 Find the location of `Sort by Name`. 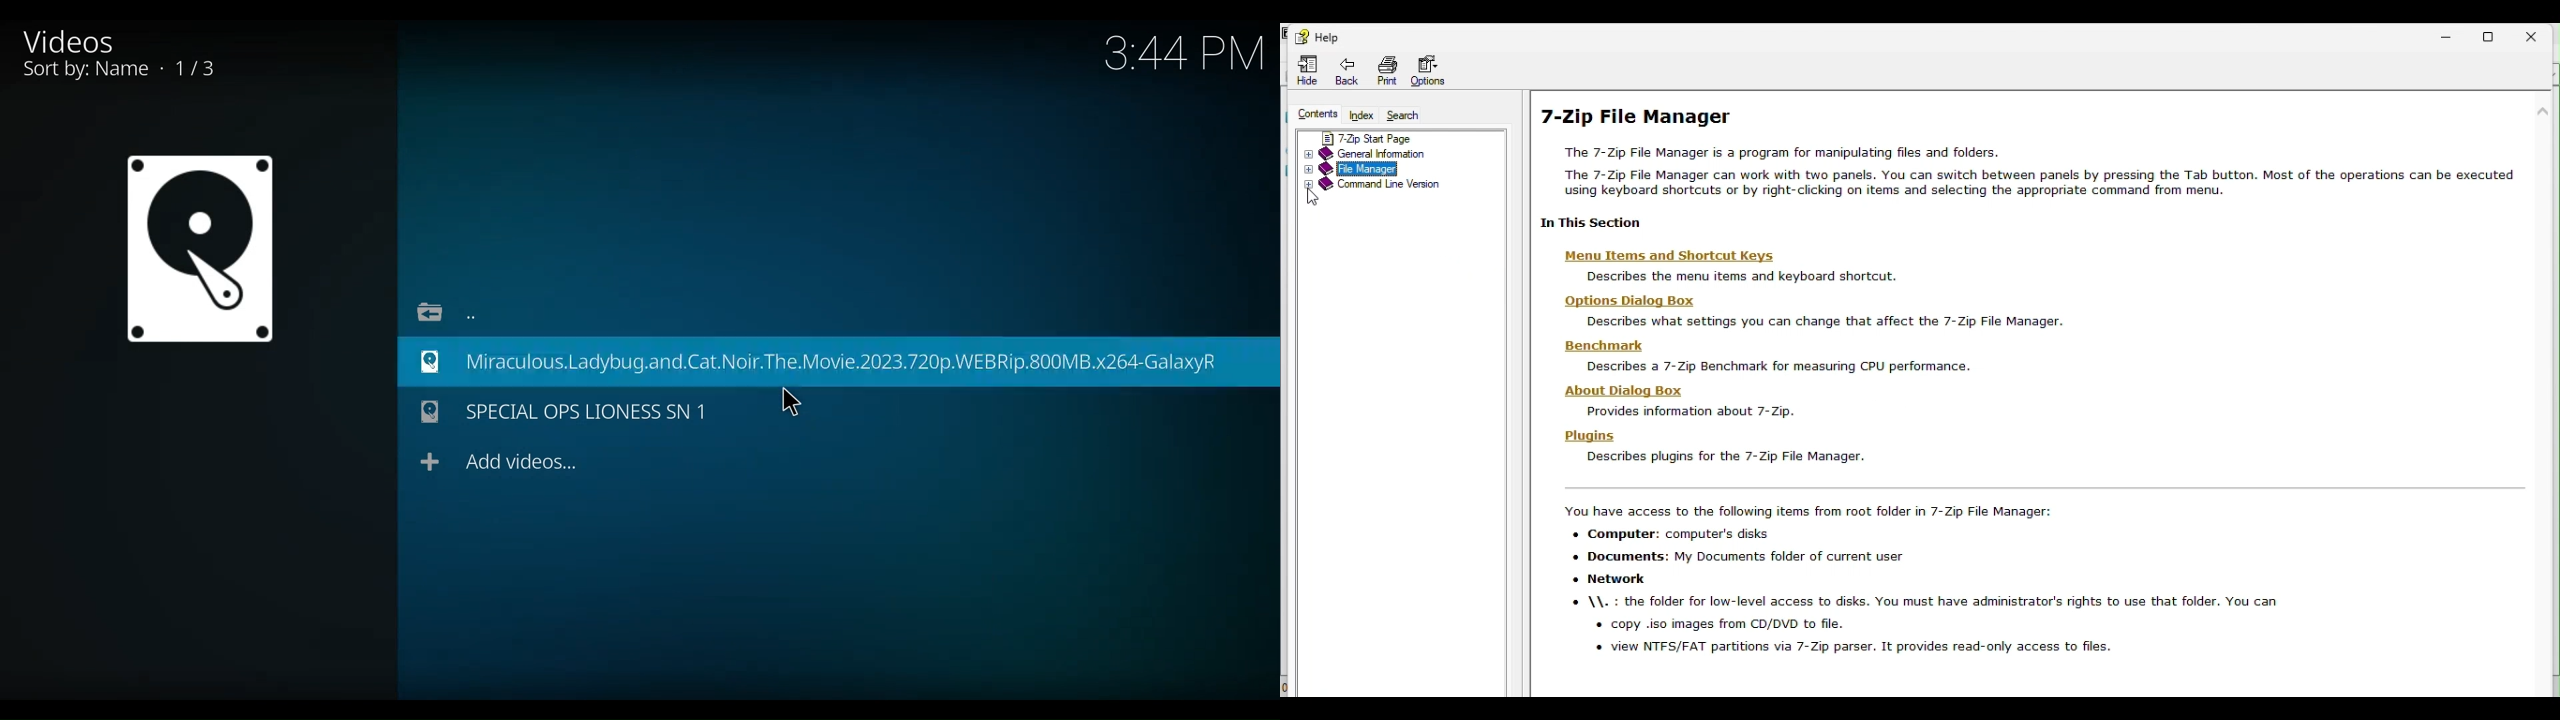

Sort by Name is located at coordinates (137, 71).